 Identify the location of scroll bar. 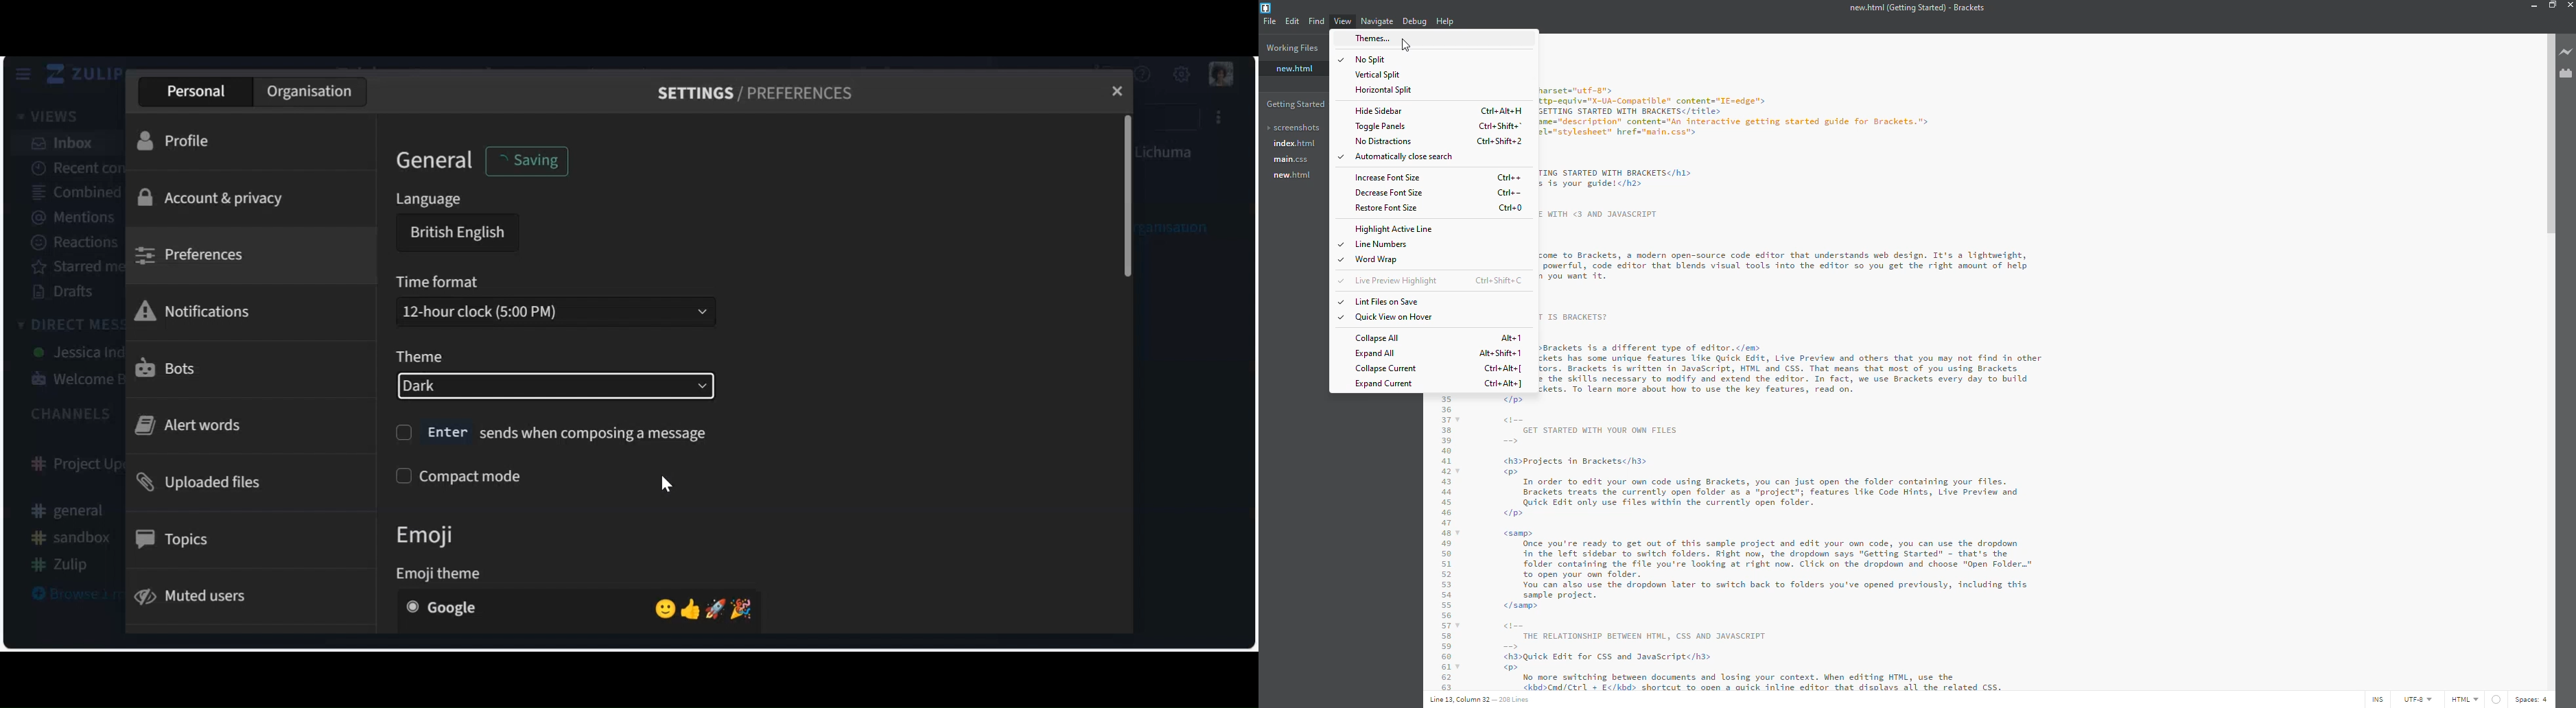
(2551, 128).